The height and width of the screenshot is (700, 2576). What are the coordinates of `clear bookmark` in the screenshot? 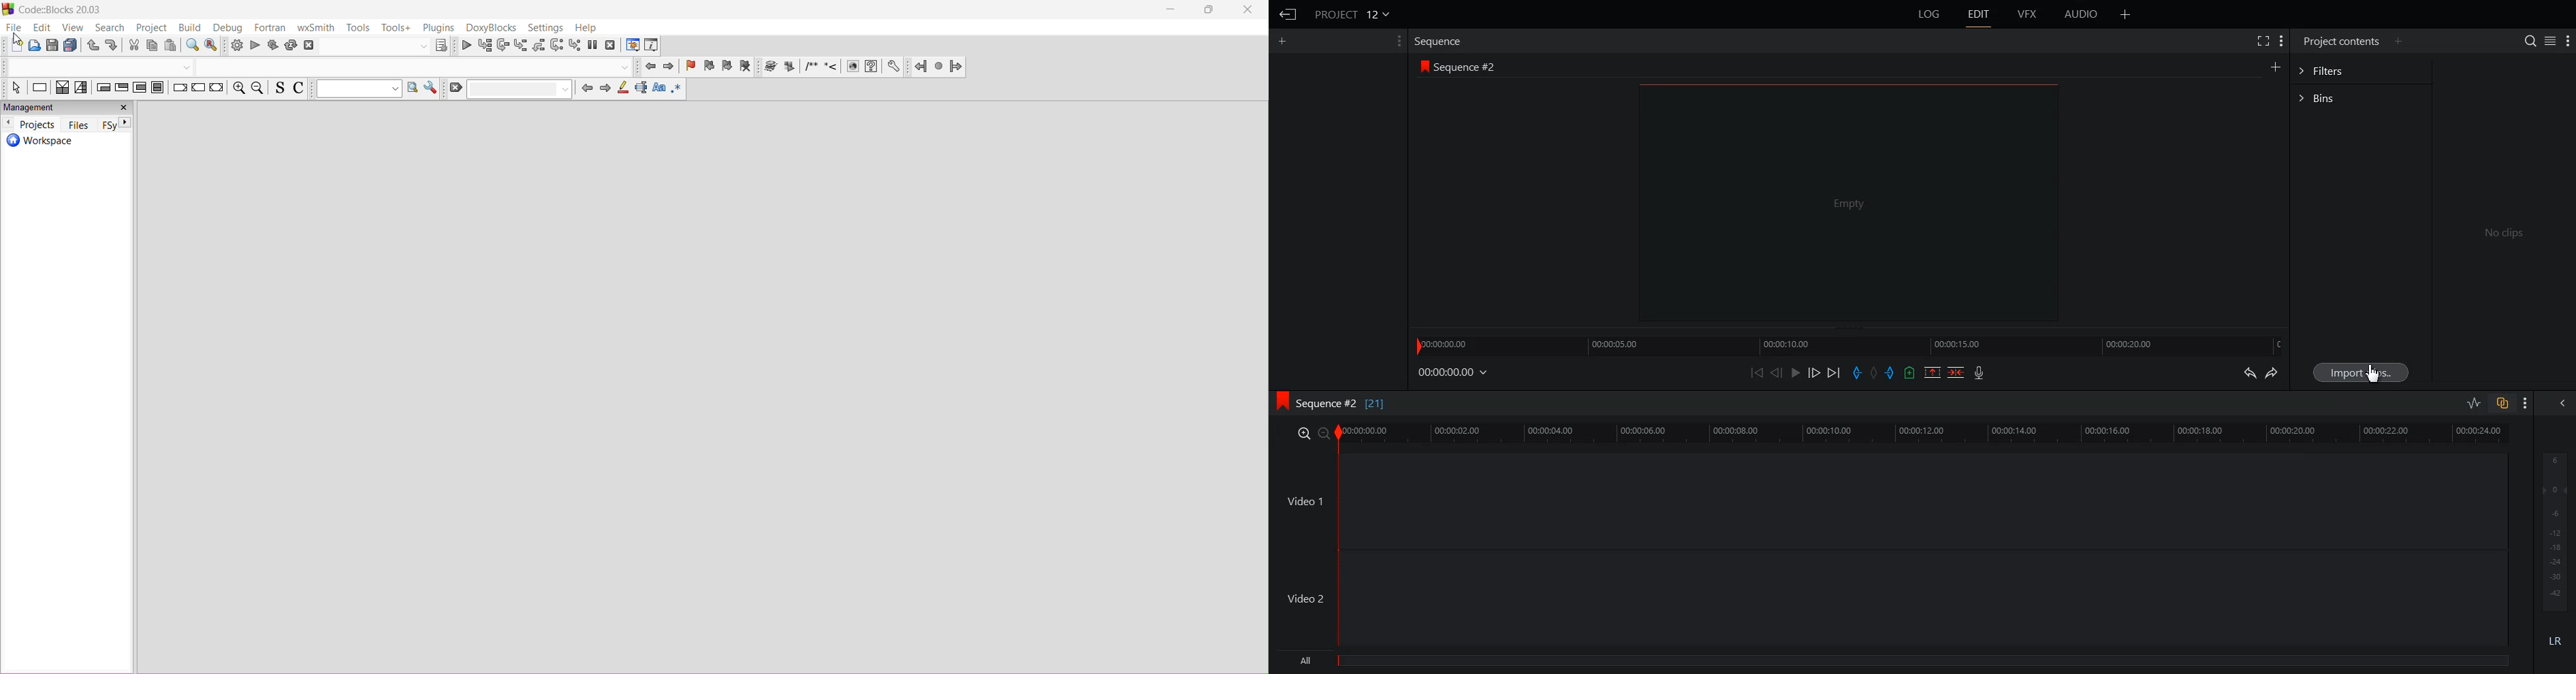 It's located at (747, 67).